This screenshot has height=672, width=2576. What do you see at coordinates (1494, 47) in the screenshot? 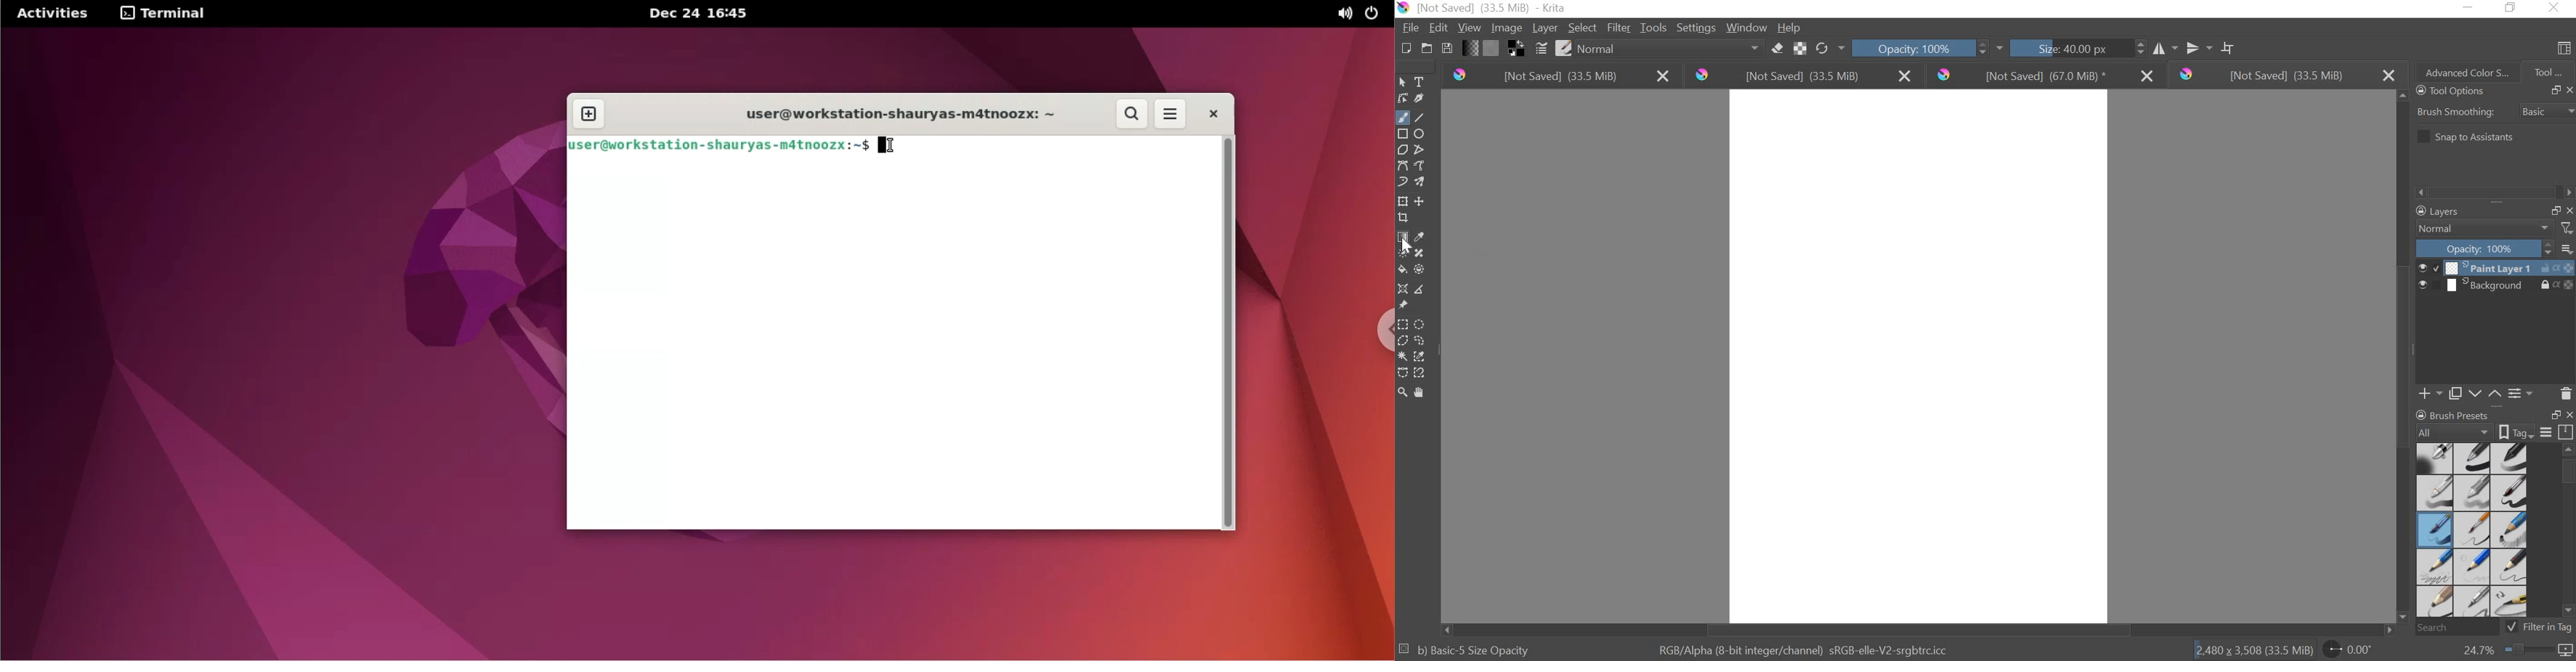
I see `FILL PATTERNS` at bounding box center [1494, 47].